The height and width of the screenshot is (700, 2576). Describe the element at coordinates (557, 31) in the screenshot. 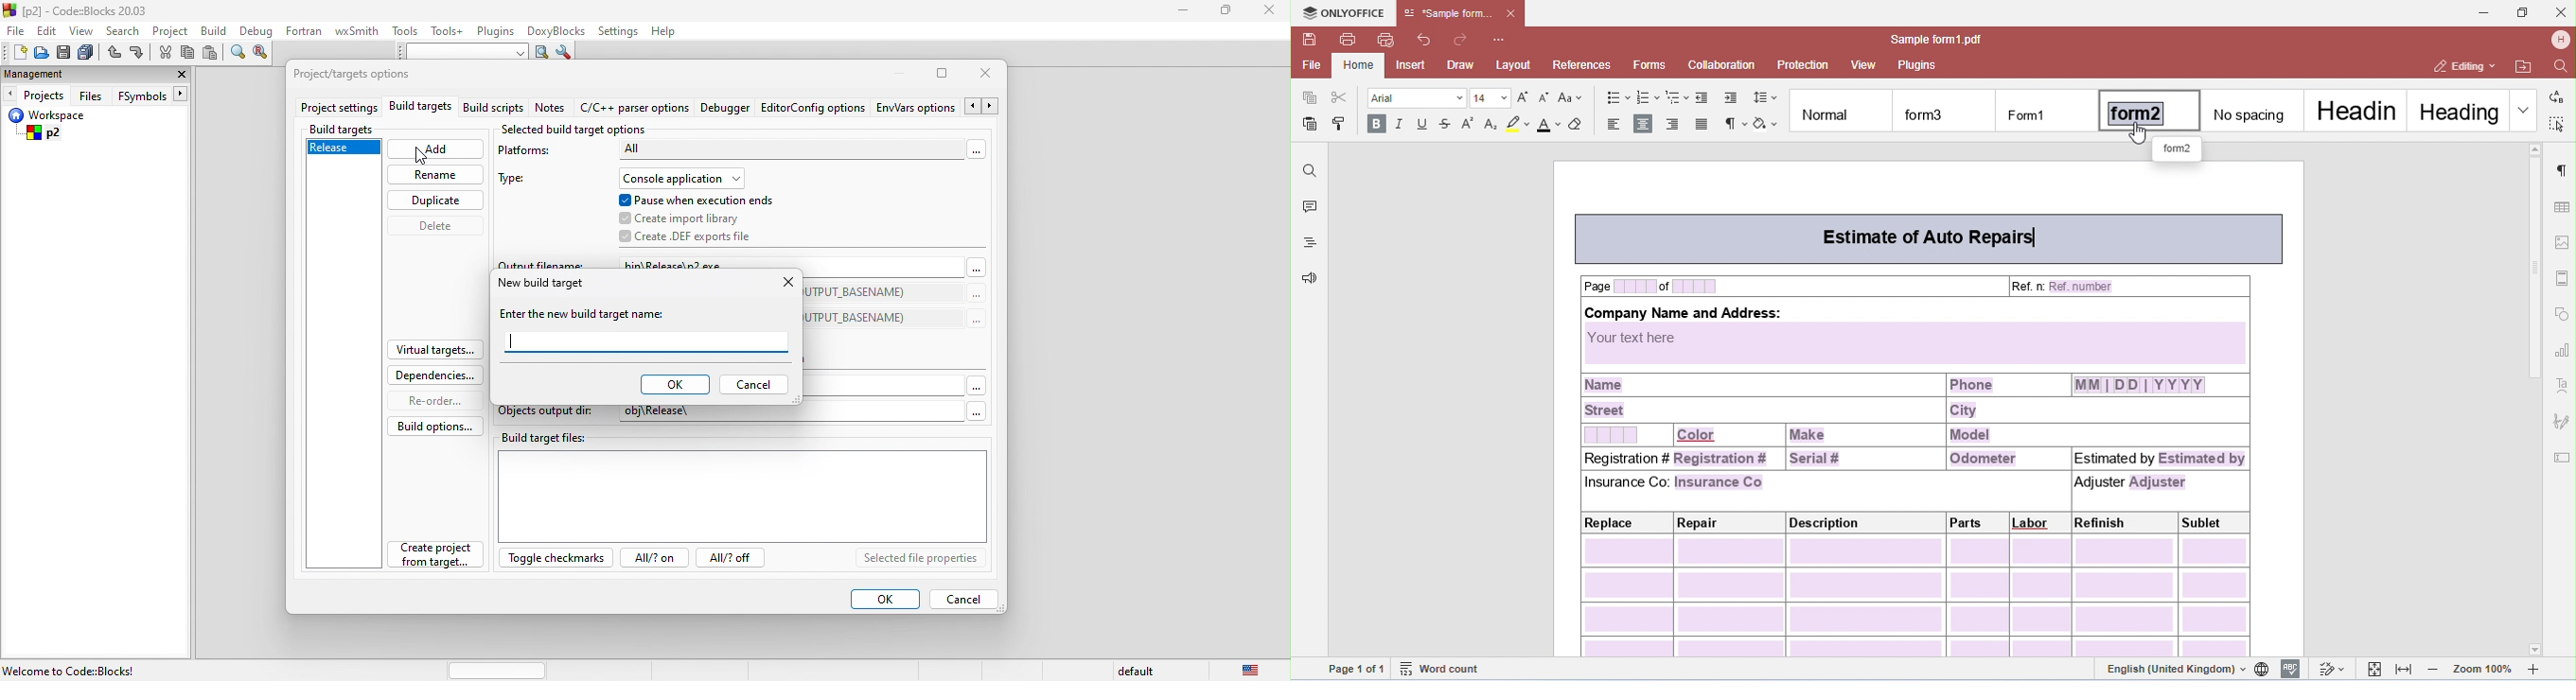

I see `doxyblocks` at that location.